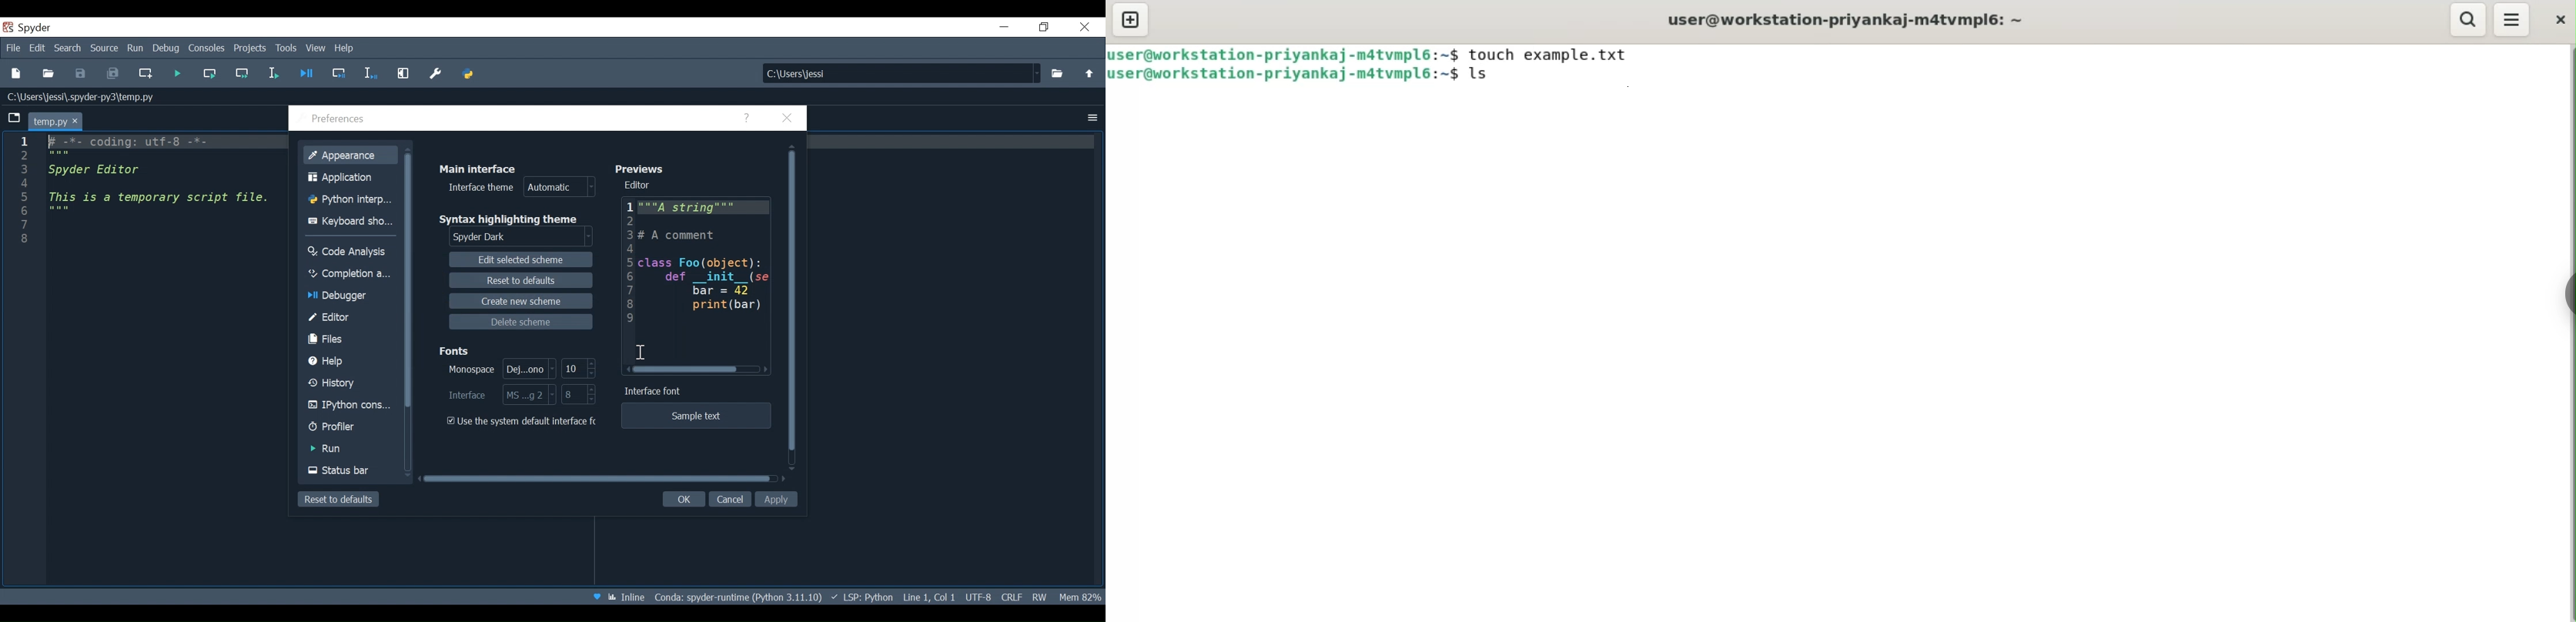  I want to click on Search, so click(69, 48).